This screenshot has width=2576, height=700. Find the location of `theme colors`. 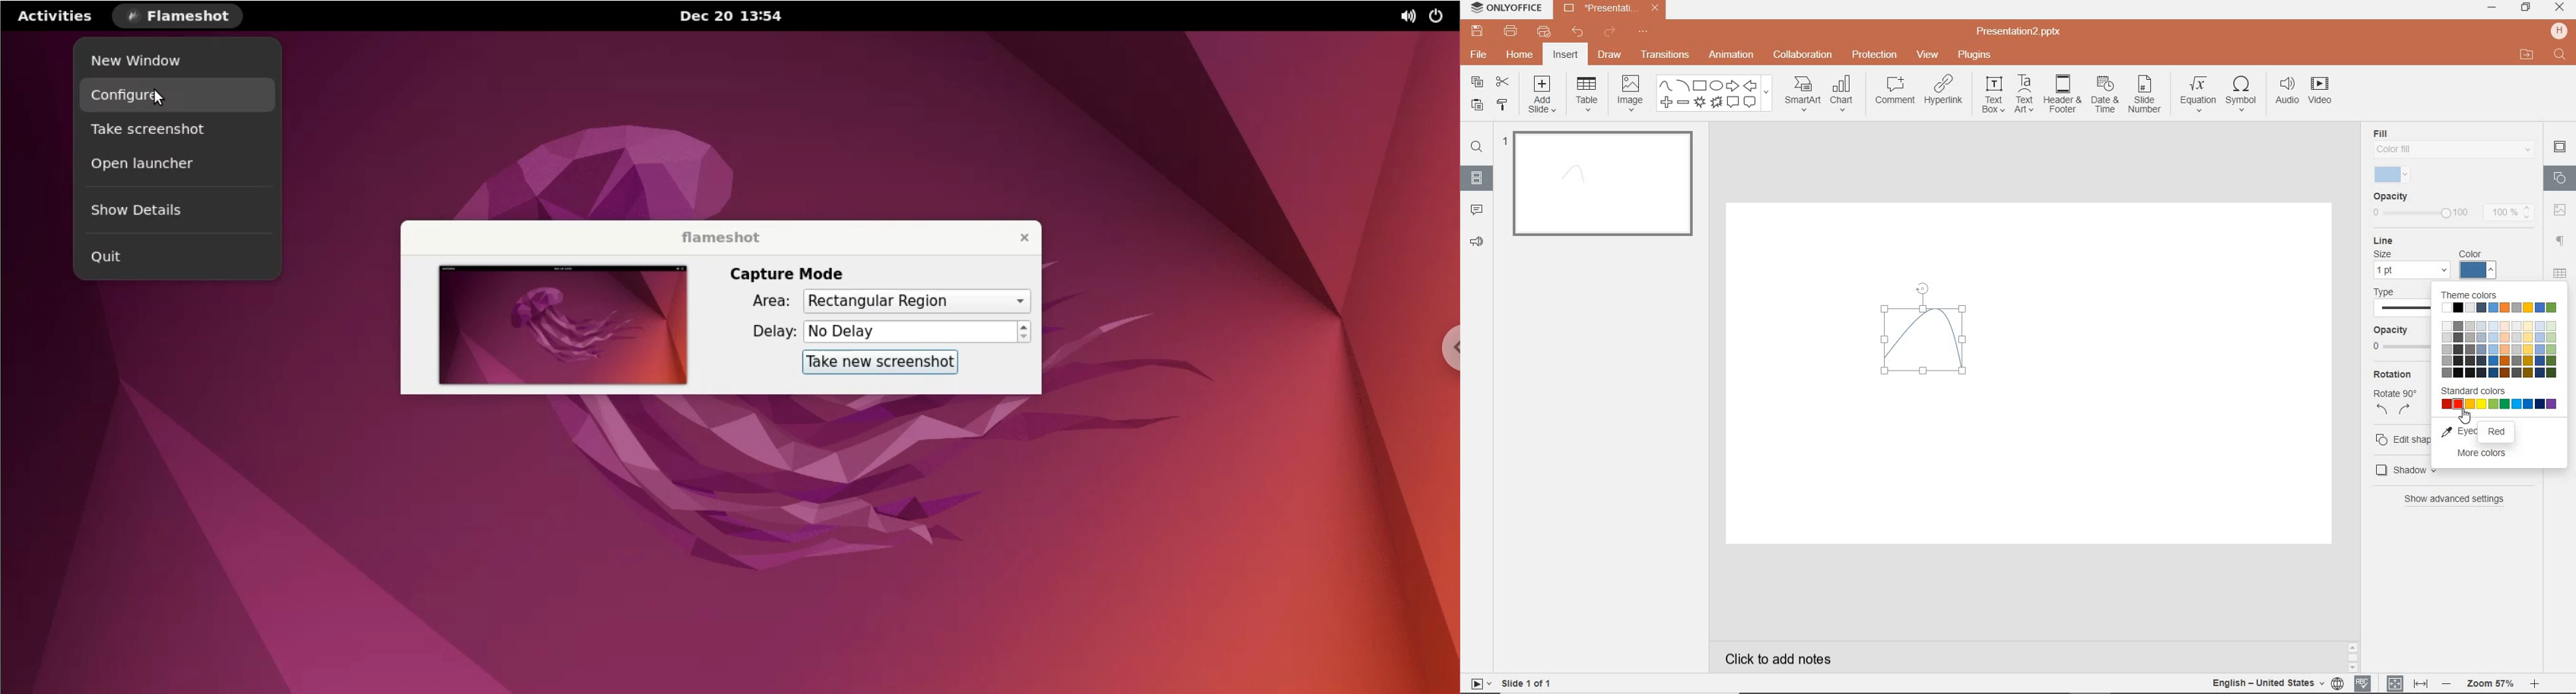

theme colors is located at coordinates (2499, 332).